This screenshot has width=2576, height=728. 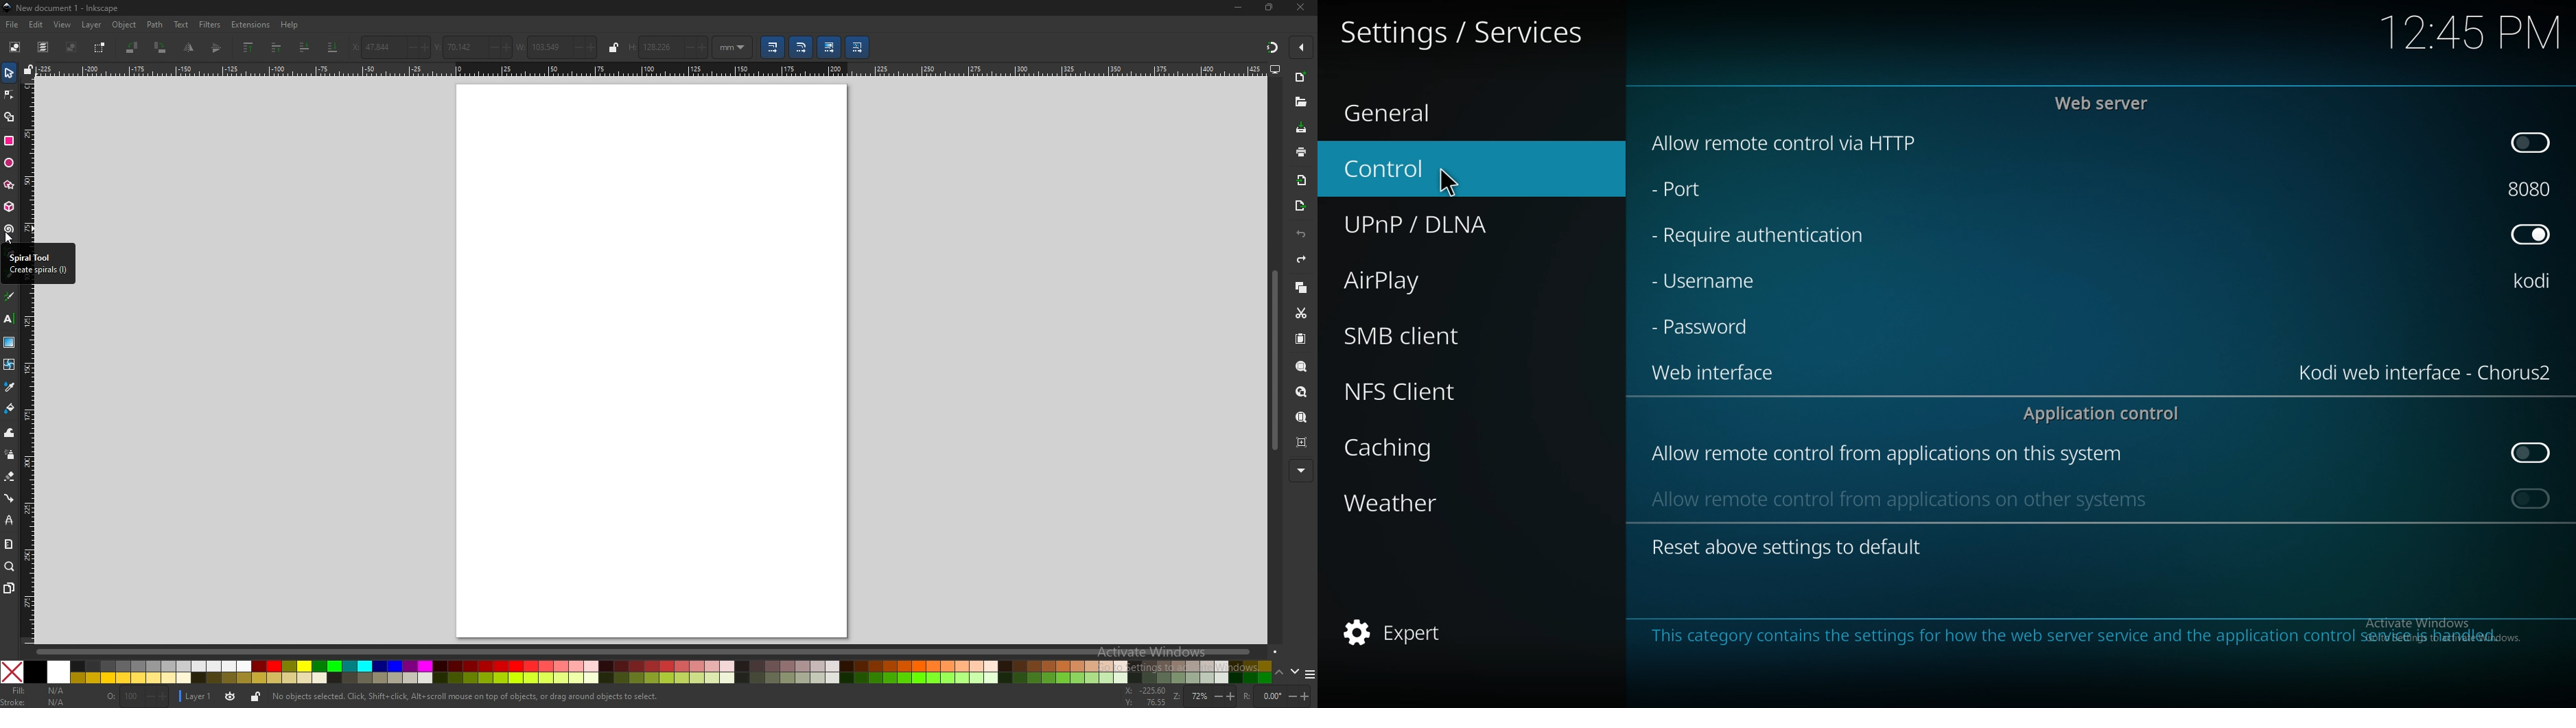 I want to click on allow remote control, so click(x=1887, y=455).